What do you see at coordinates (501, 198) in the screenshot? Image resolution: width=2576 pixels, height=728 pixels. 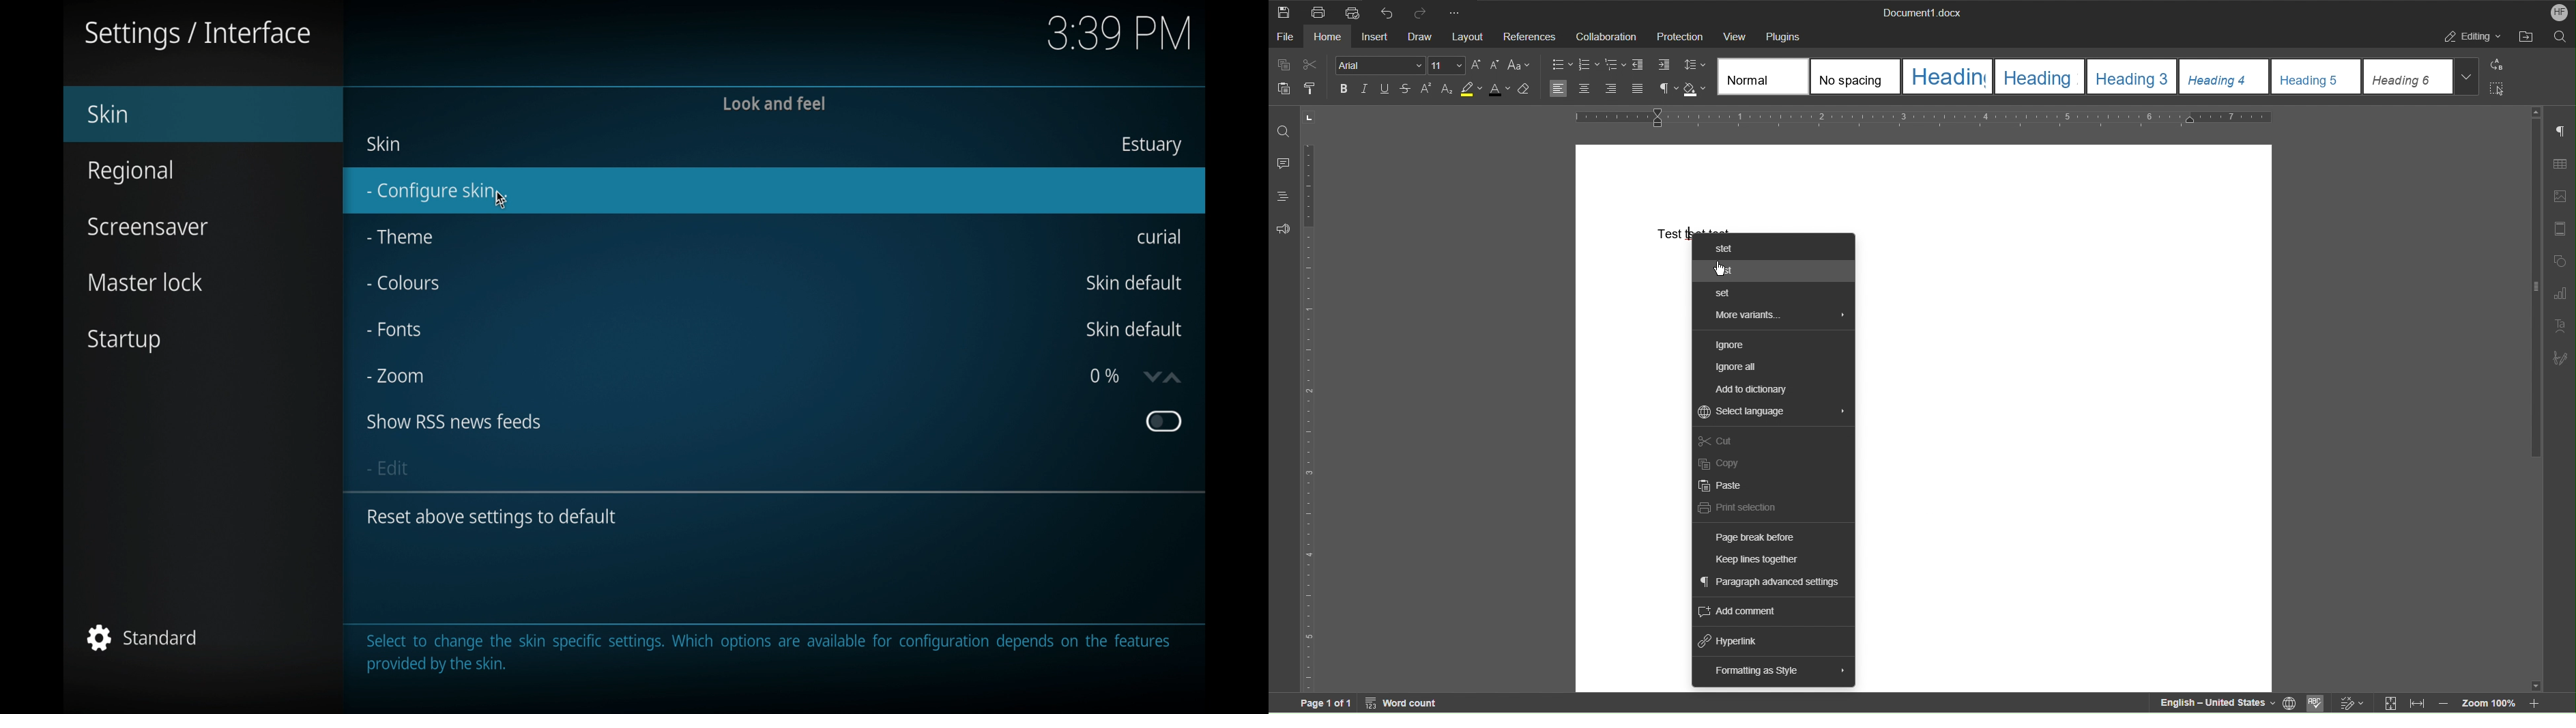 I see `cursor` at bounding box center [501, 198].